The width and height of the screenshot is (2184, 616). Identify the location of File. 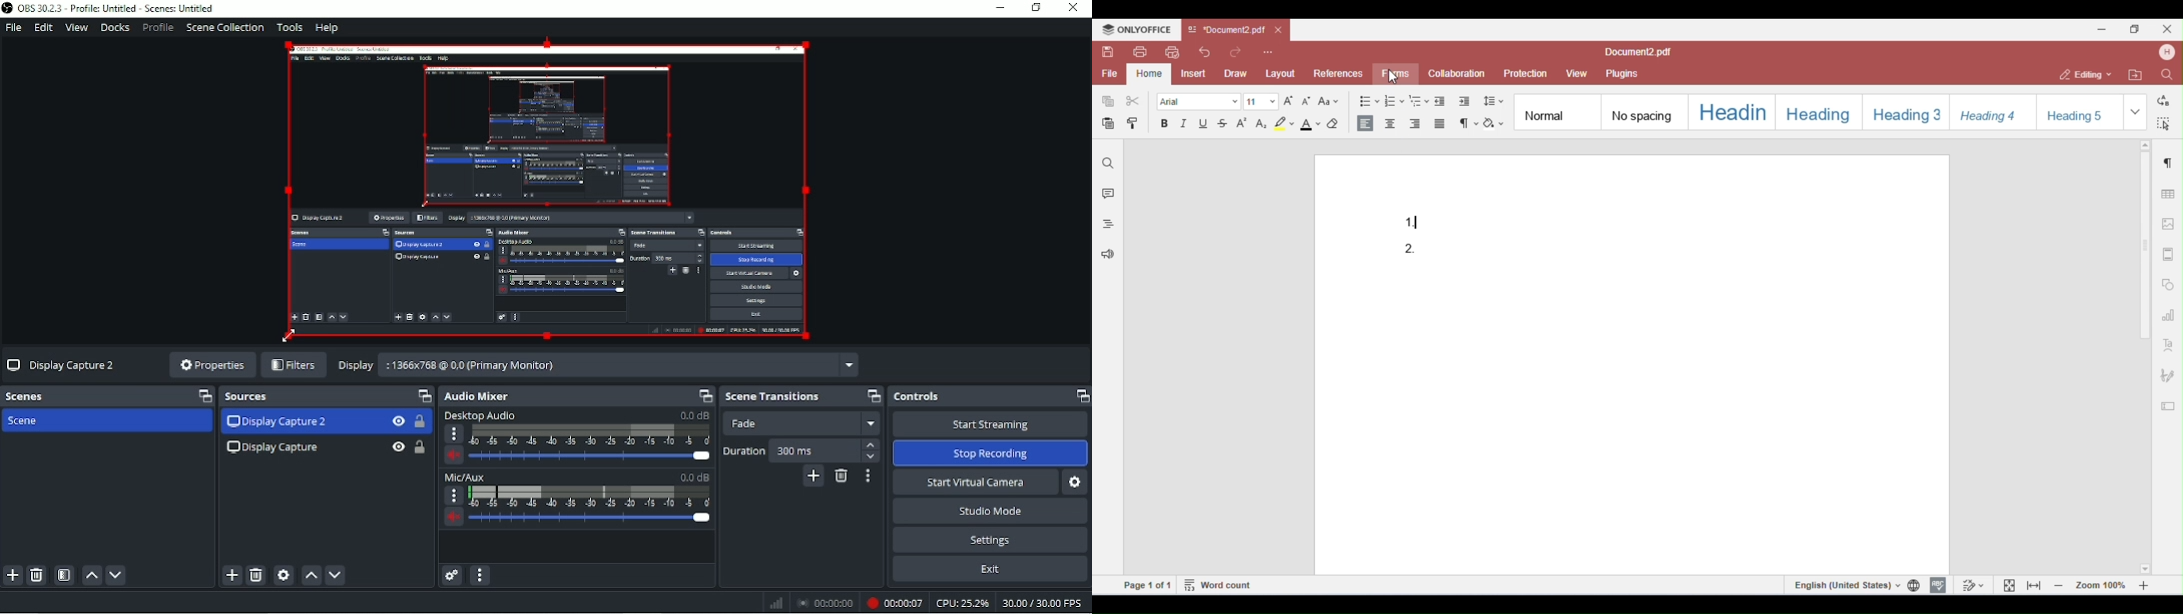
(14, 28).